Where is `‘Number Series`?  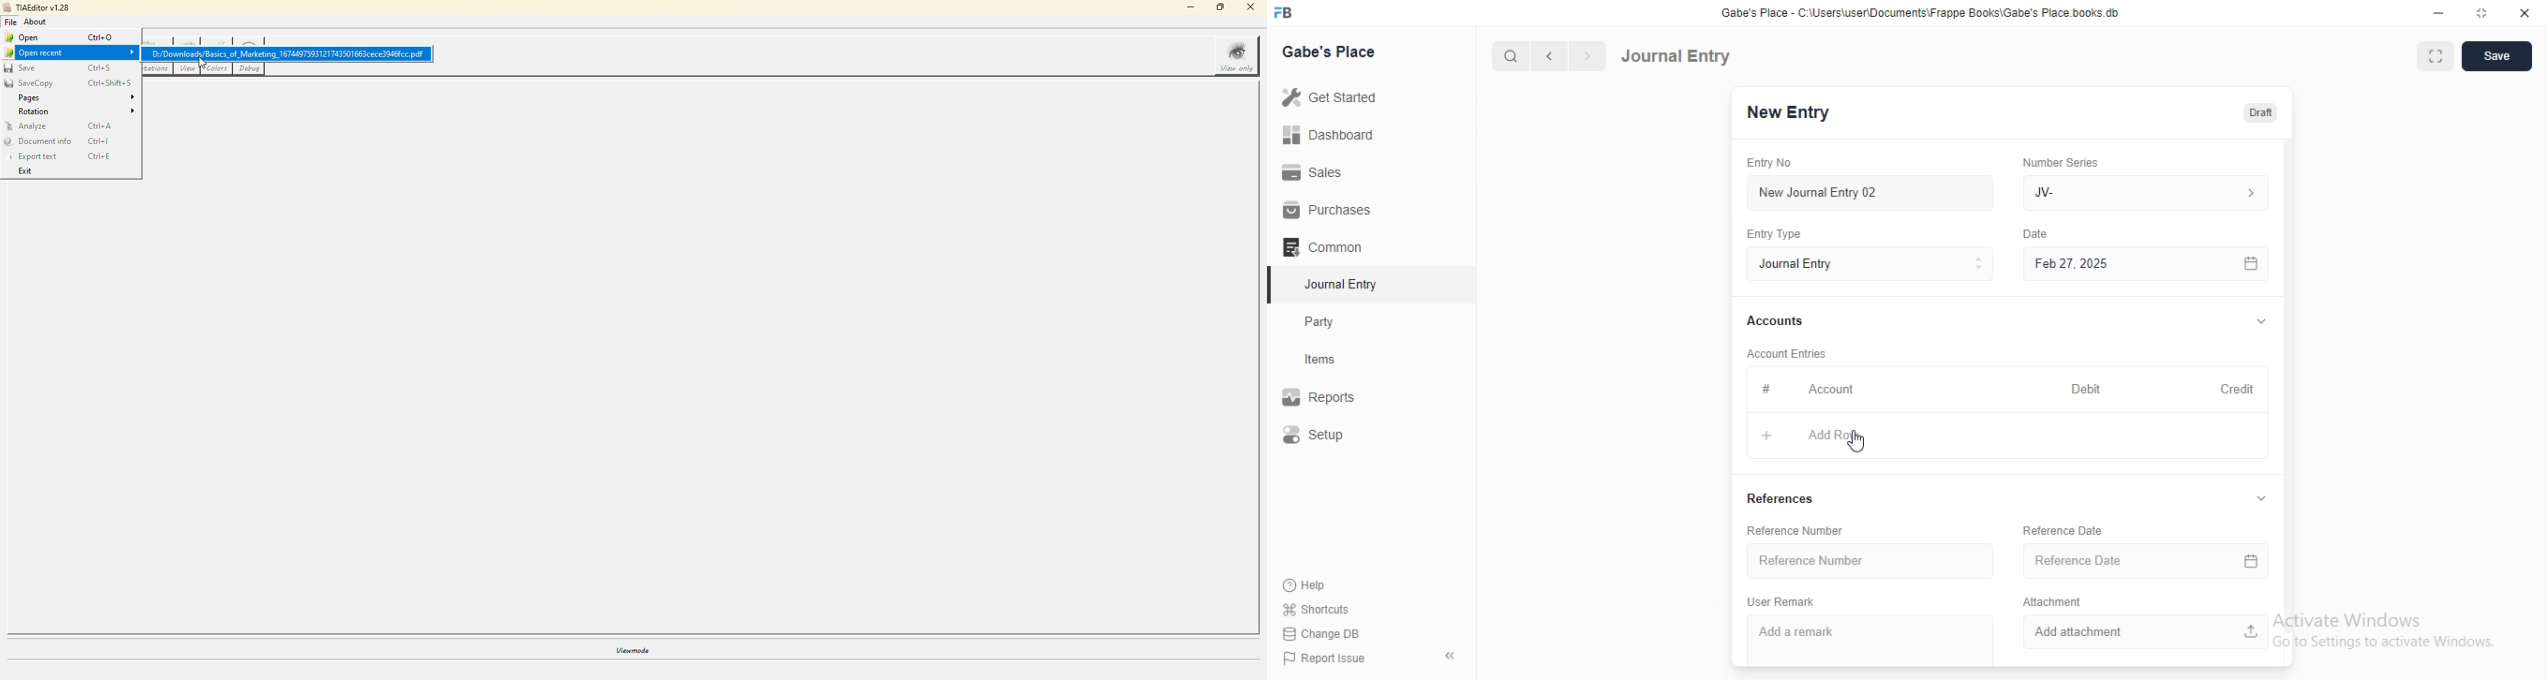 ‘Number Series is located at coordinates (2061, 162).